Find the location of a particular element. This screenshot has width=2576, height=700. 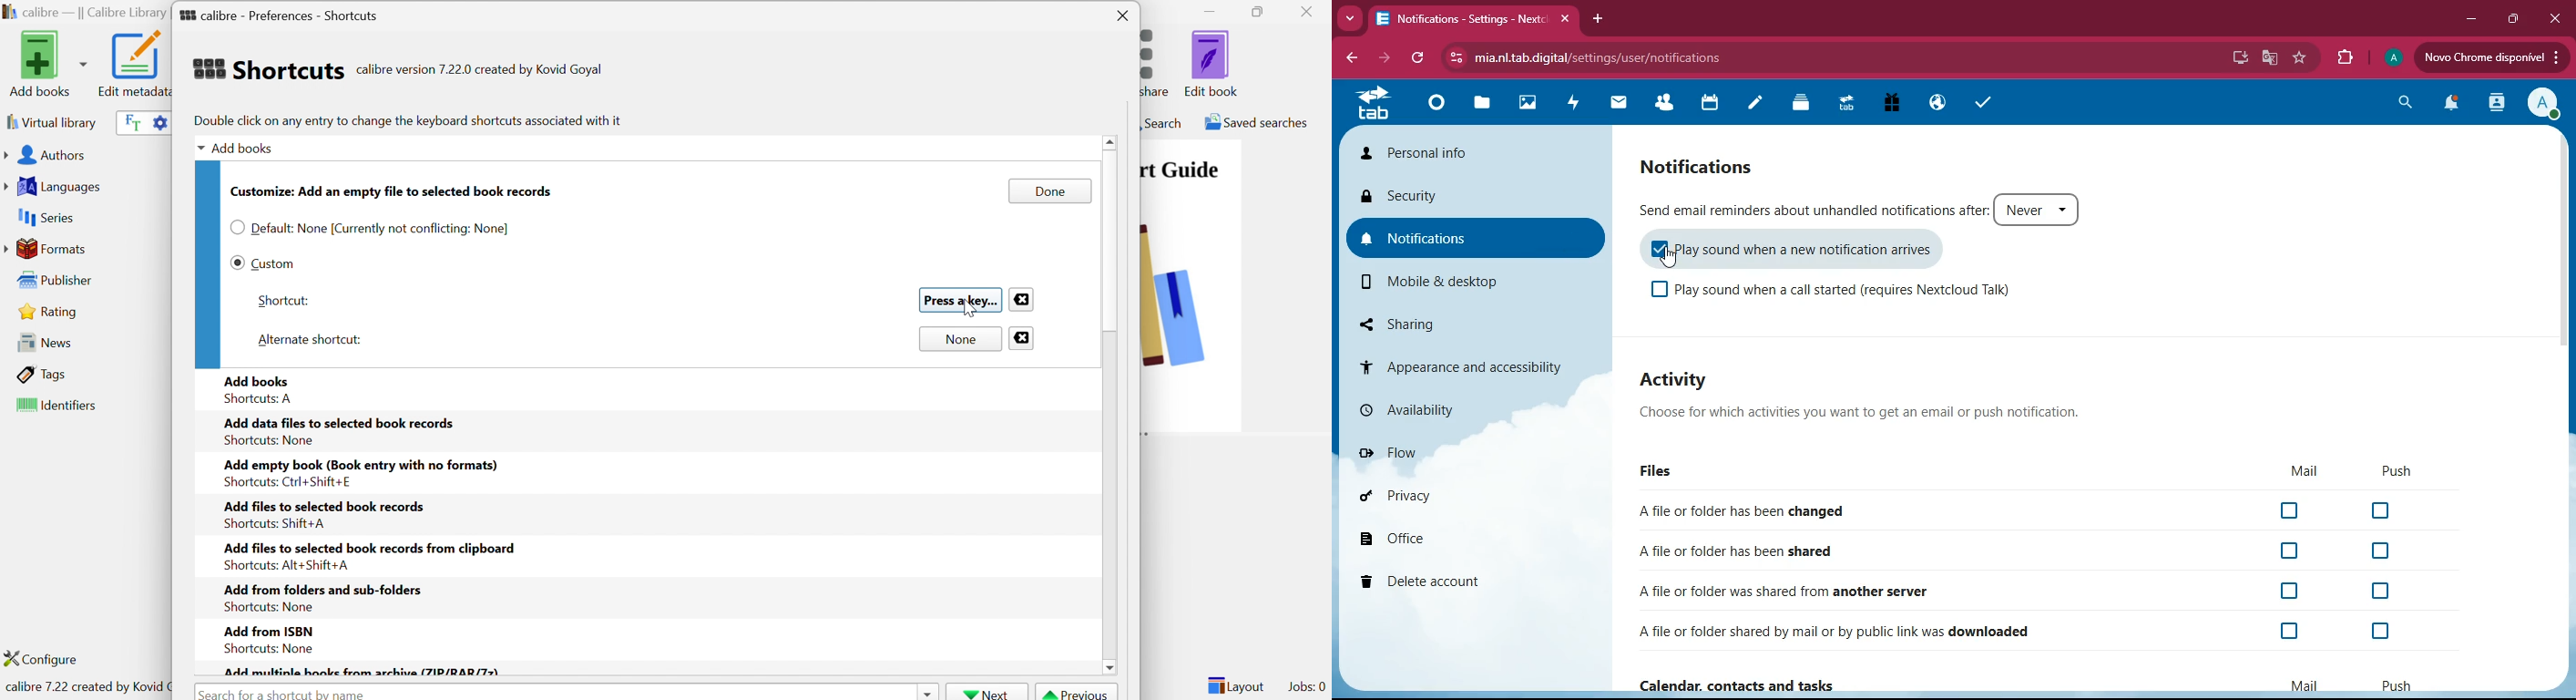

gift is located at coordinates (1886, 103).